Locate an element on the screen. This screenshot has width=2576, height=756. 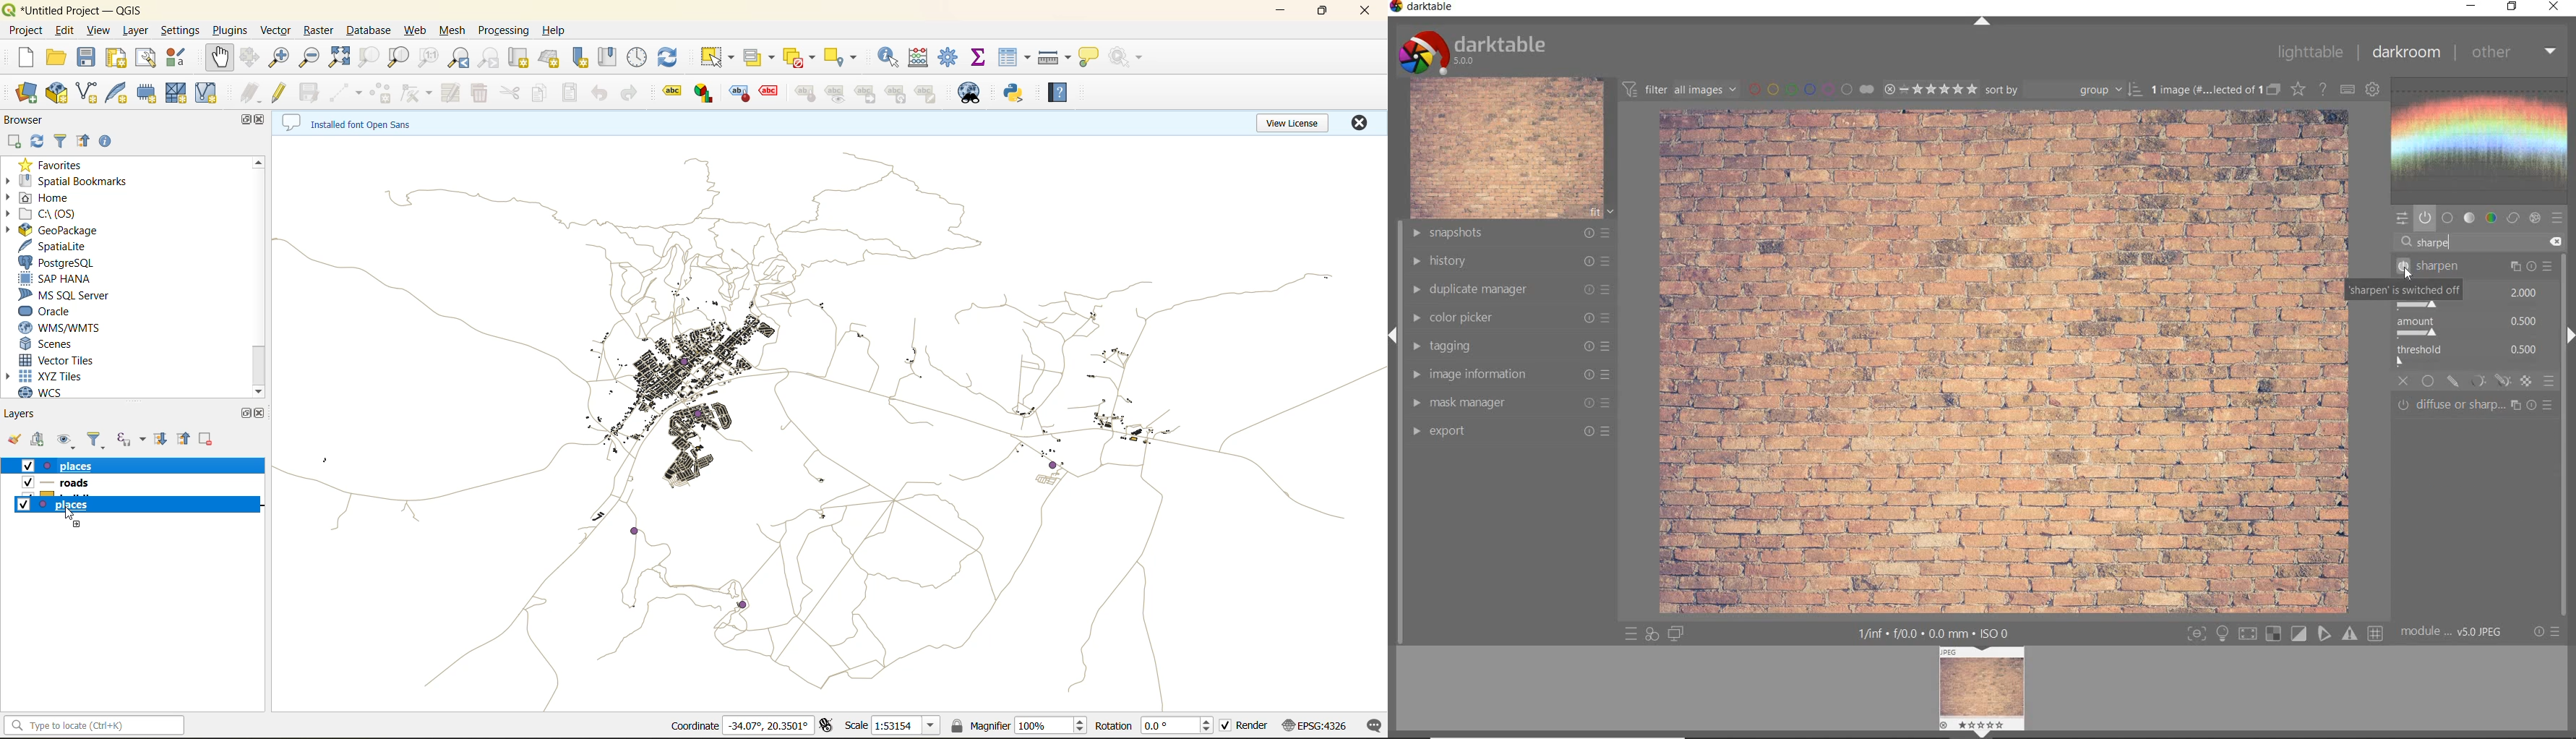
scale is located at coordinates (897, 726).